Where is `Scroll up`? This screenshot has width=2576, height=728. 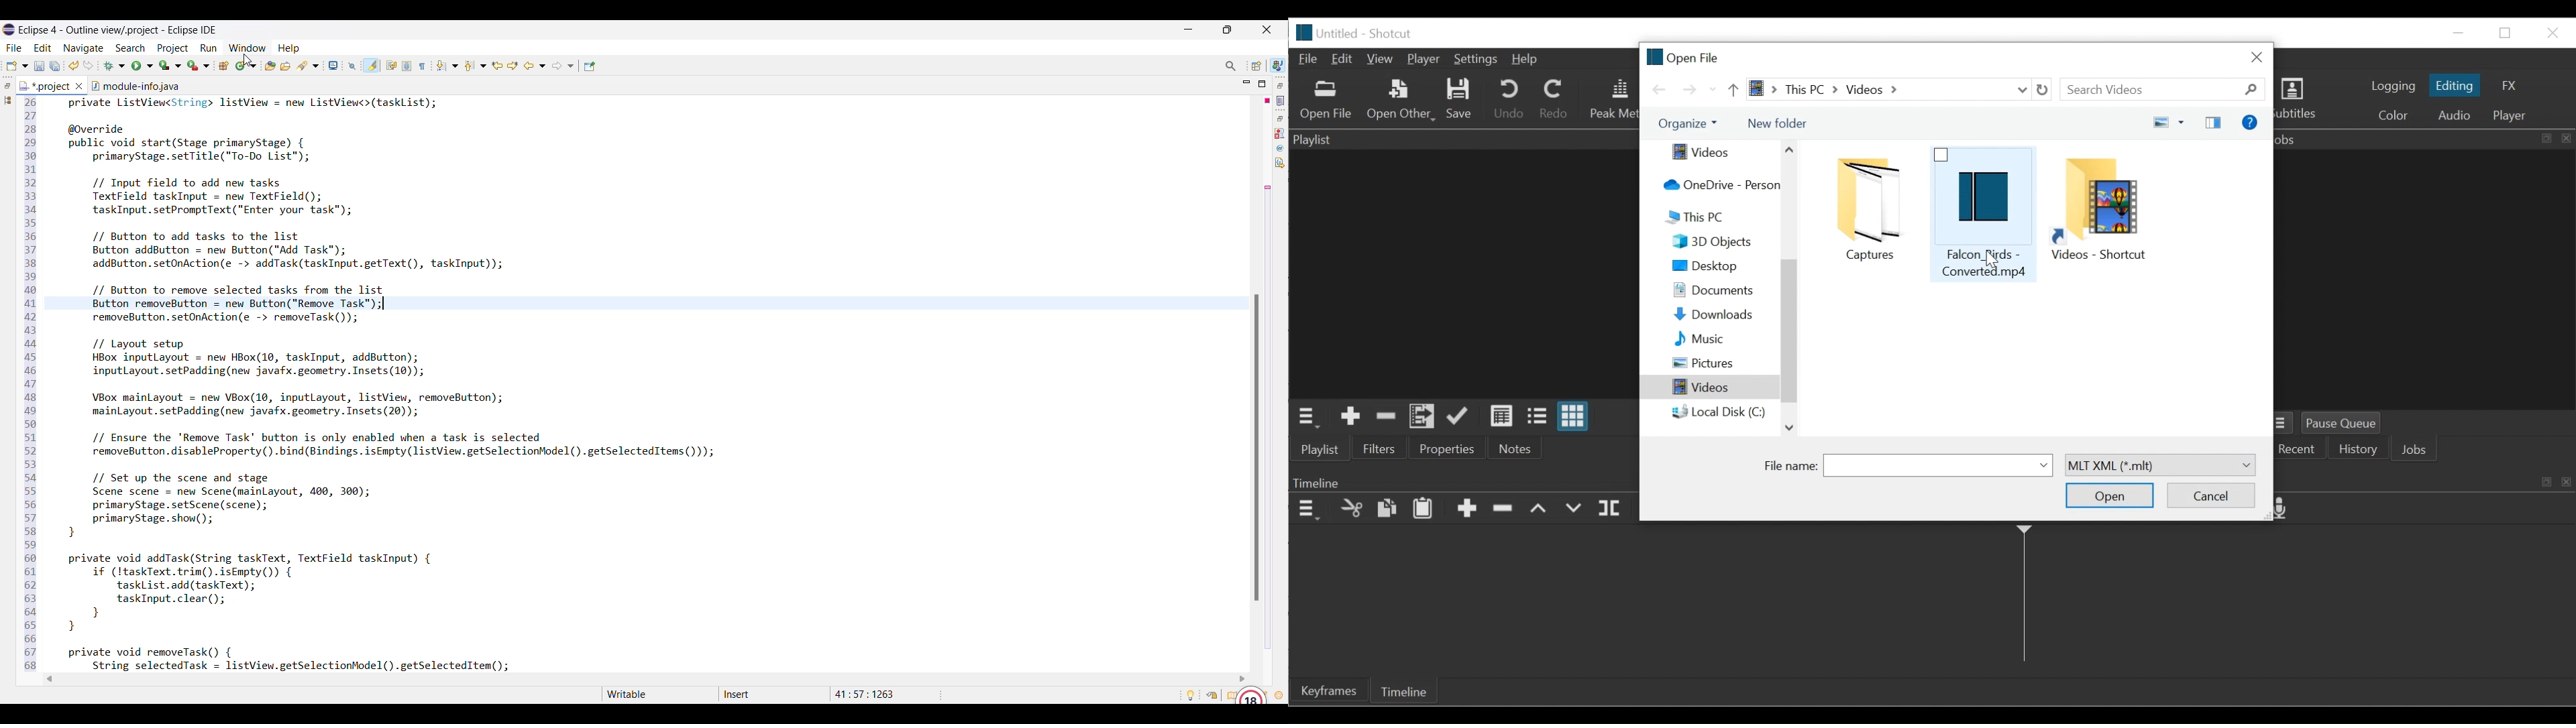
Scroll up is located at coordinates (1790, 149).